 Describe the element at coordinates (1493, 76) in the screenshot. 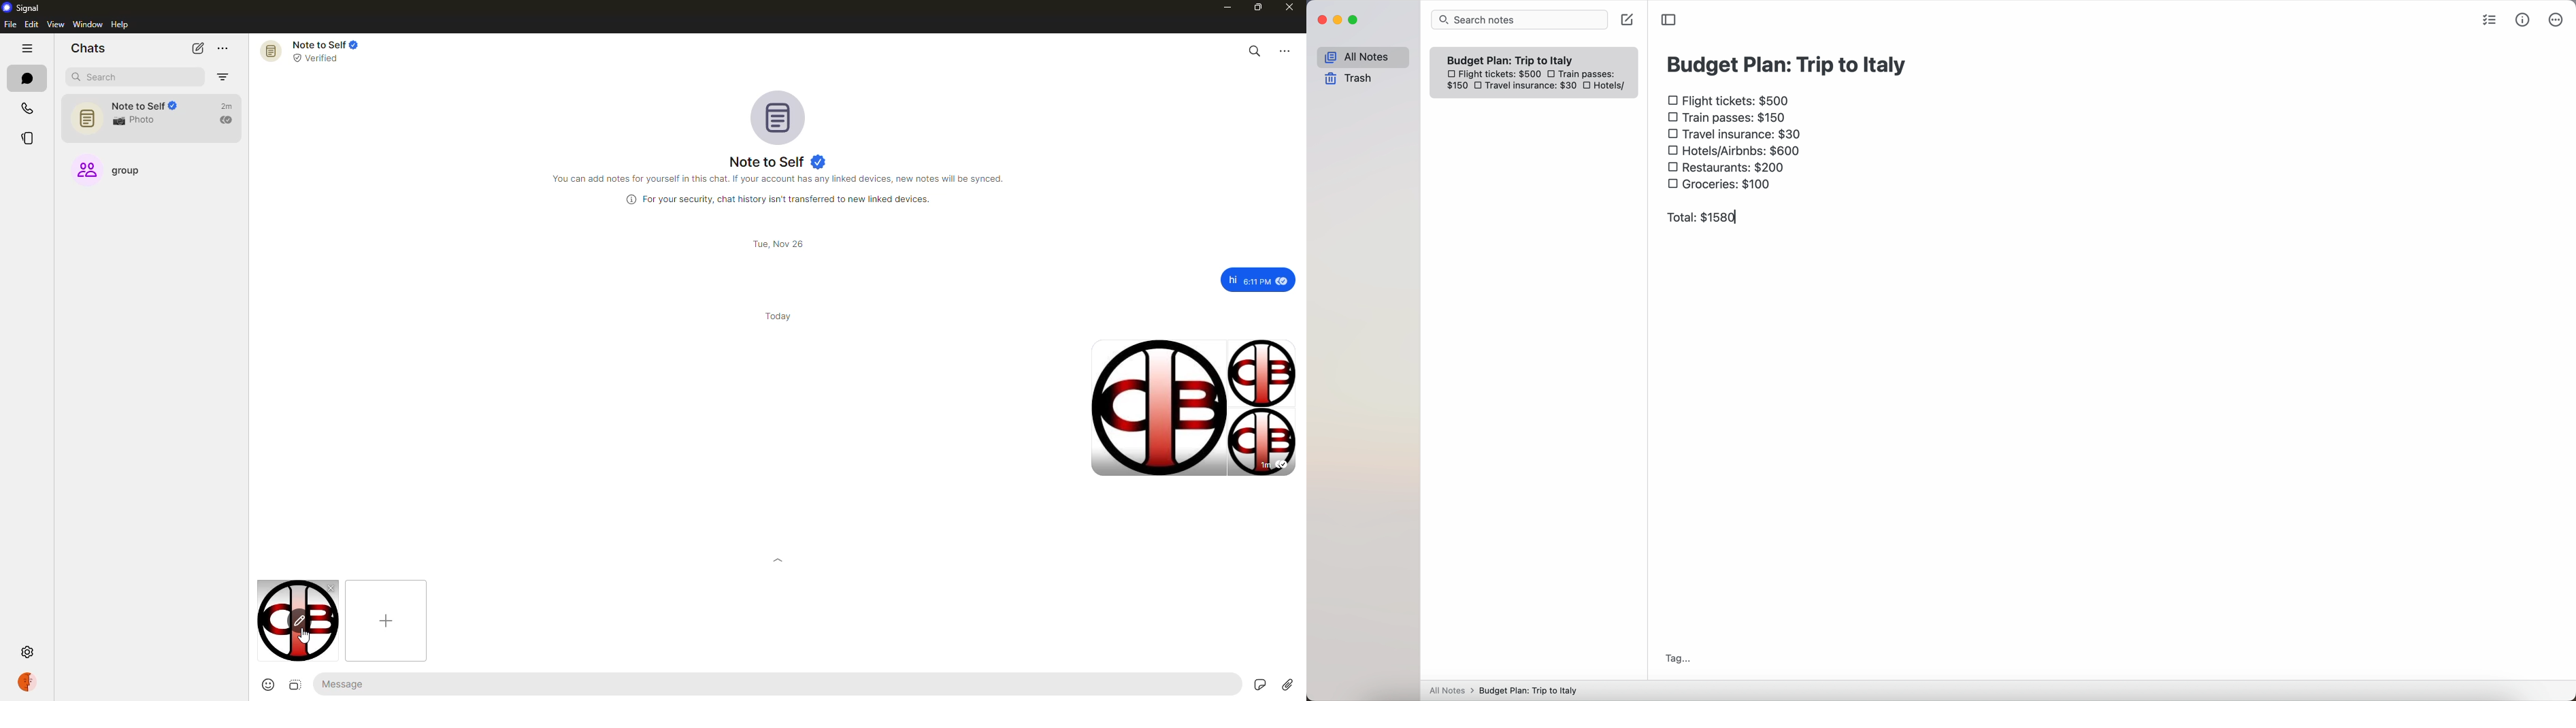

I see `flight tickets: $500` at that location.